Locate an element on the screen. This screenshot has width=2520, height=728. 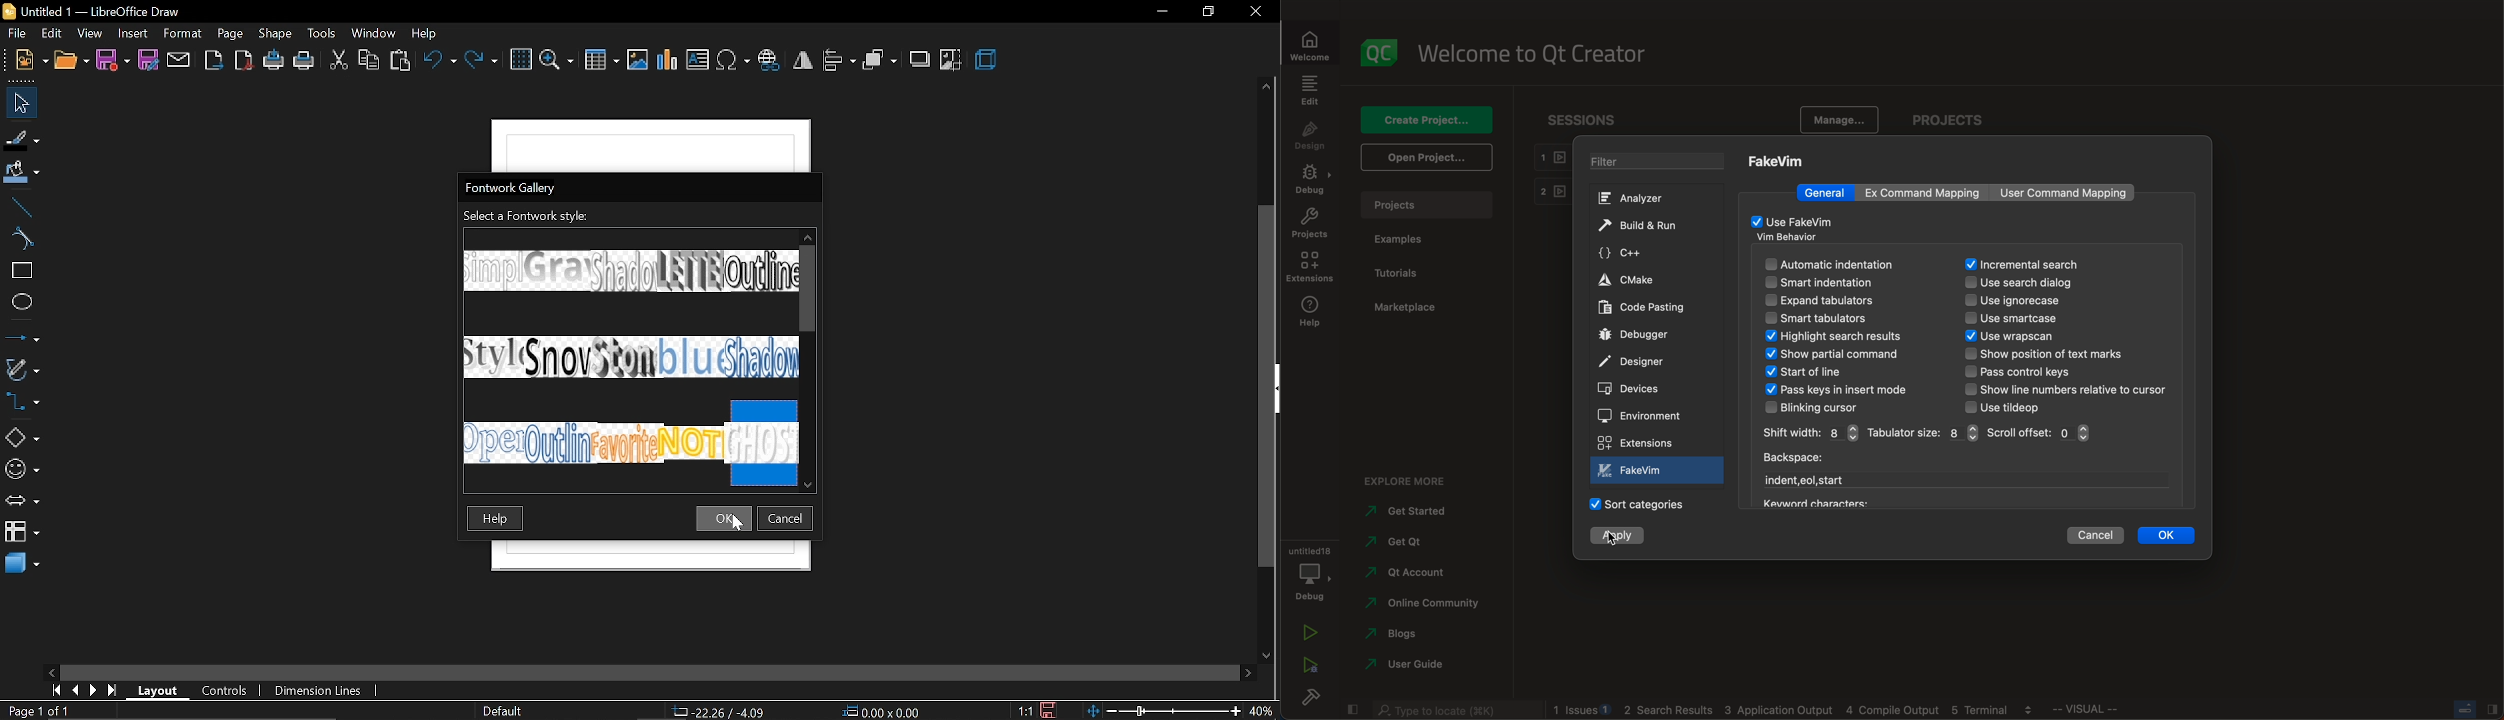
 is located at coordinates (1581, 708).